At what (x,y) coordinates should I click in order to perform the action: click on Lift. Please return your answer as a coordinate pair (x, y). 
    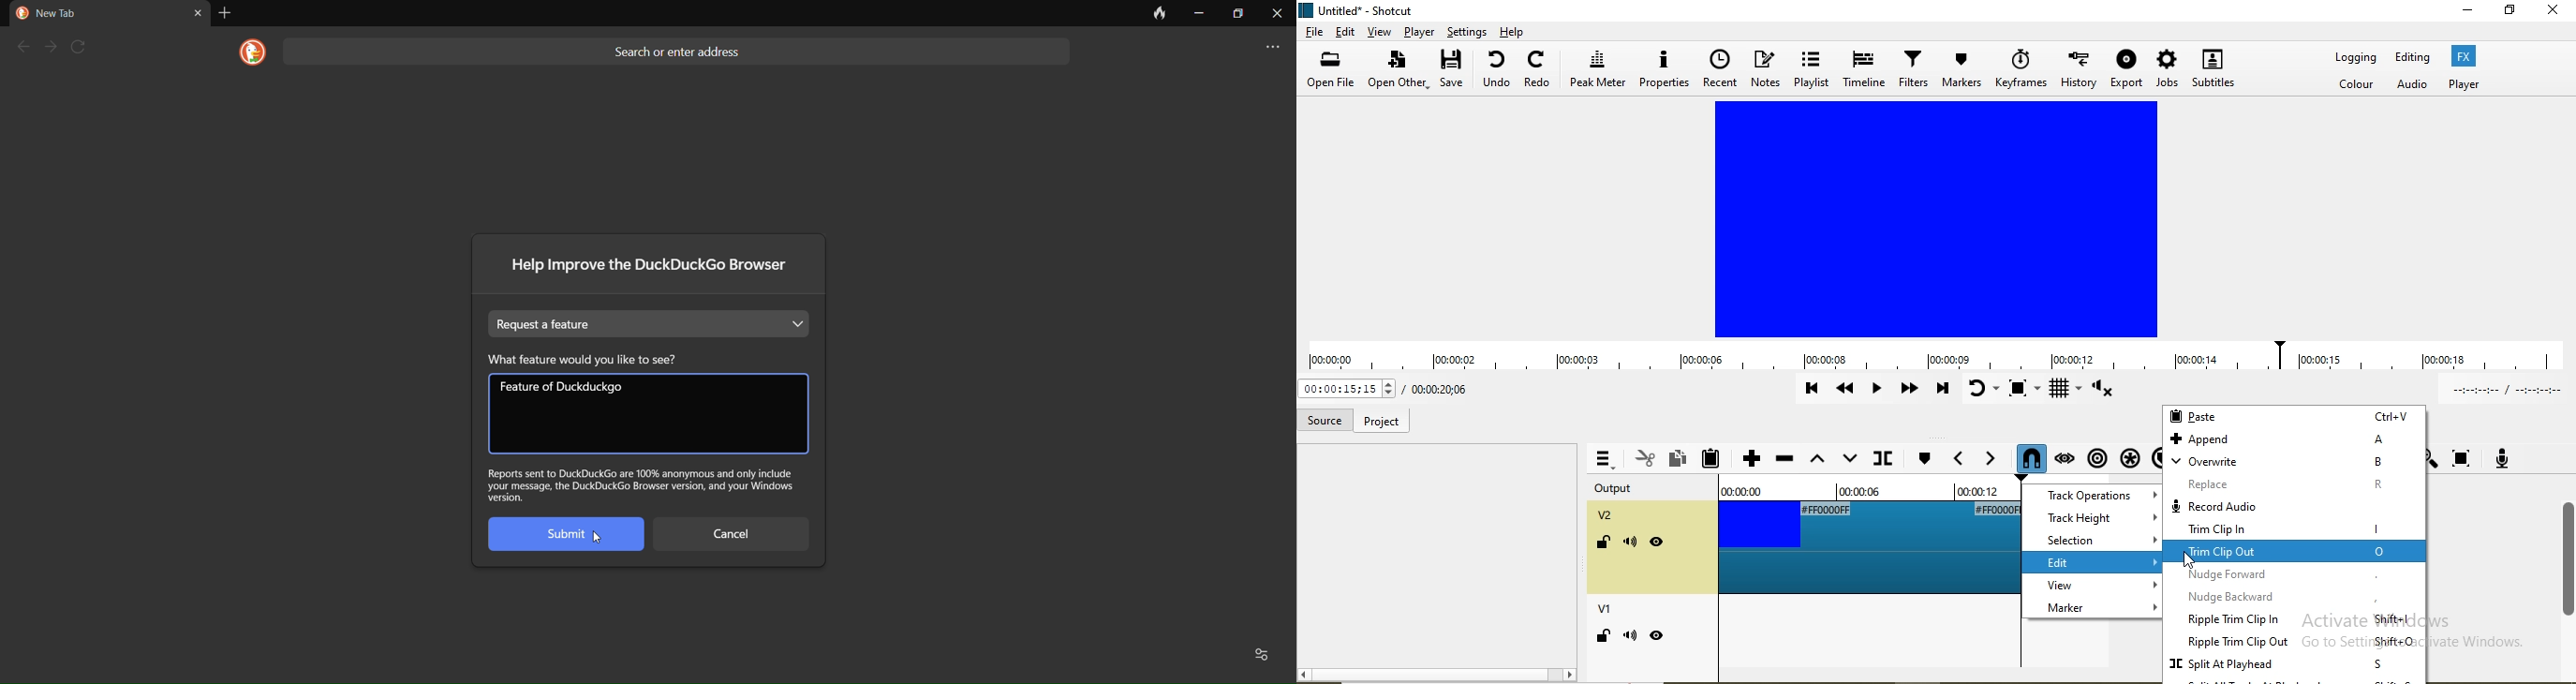
    Looking at the image, I should click on (1817, 463).